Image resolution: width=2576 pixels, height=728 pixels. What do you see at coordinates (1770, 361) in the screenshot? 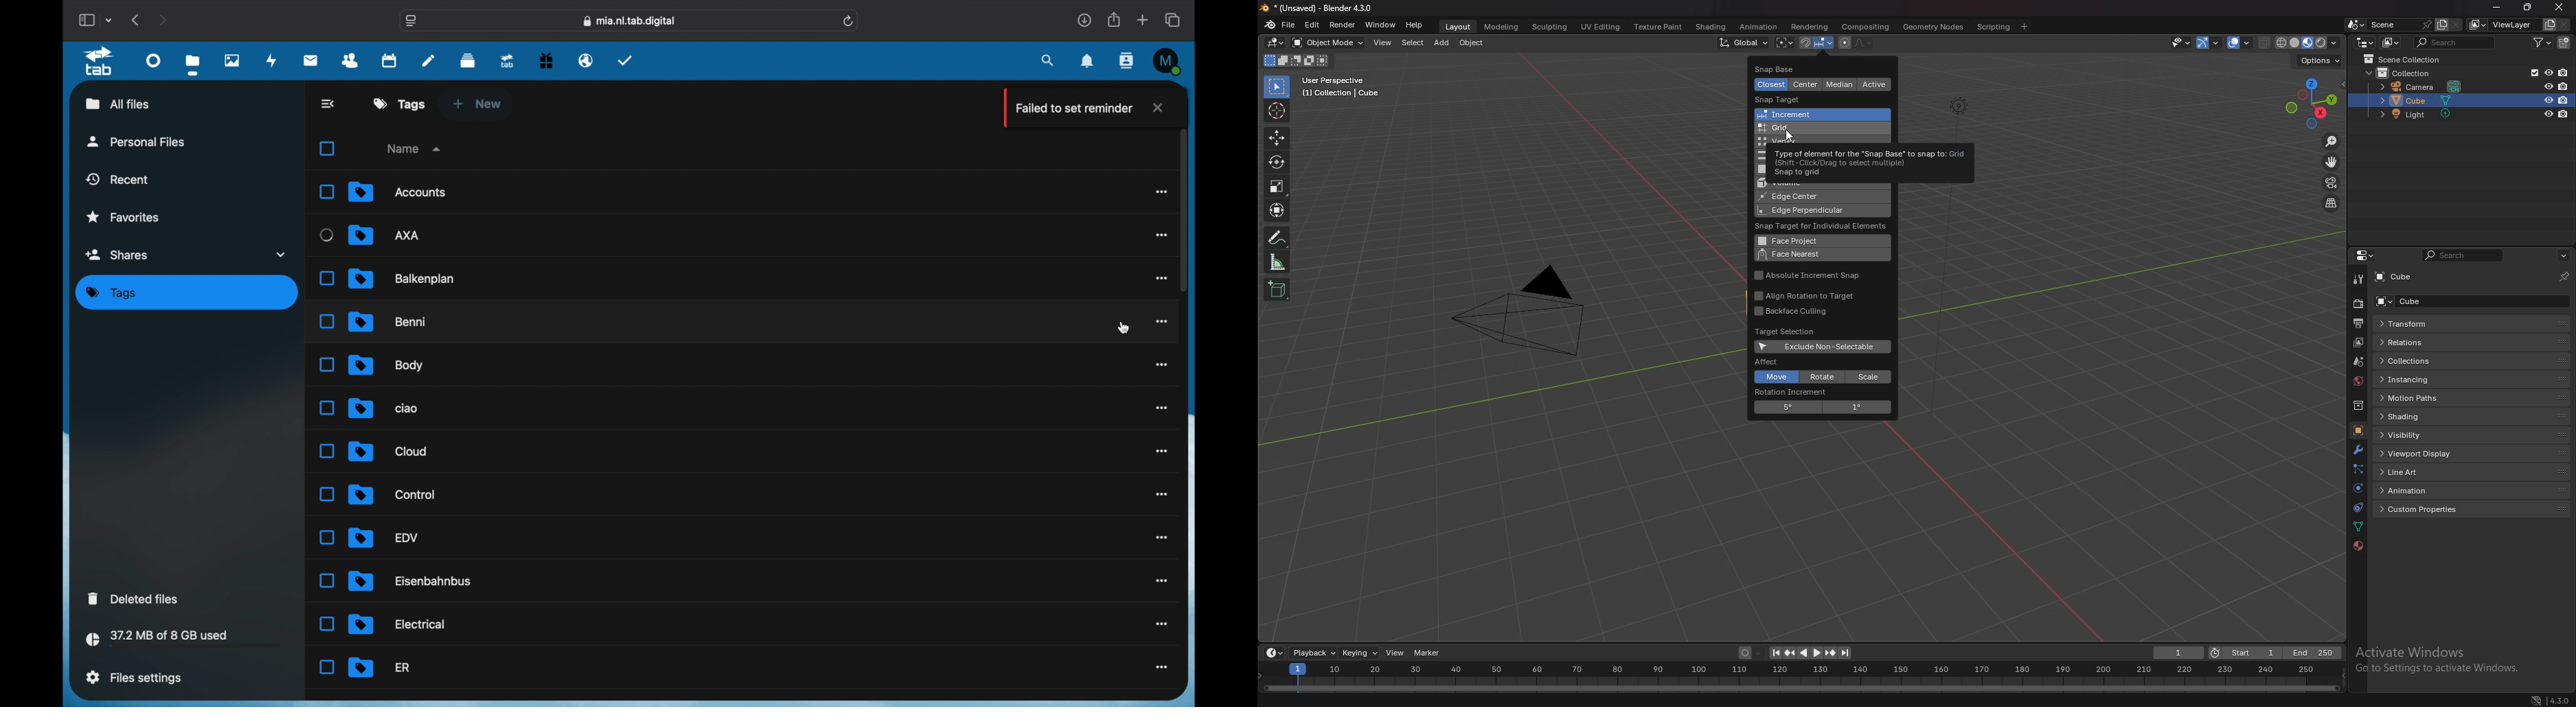
I see `affect` at bounding box center [1770, 361].